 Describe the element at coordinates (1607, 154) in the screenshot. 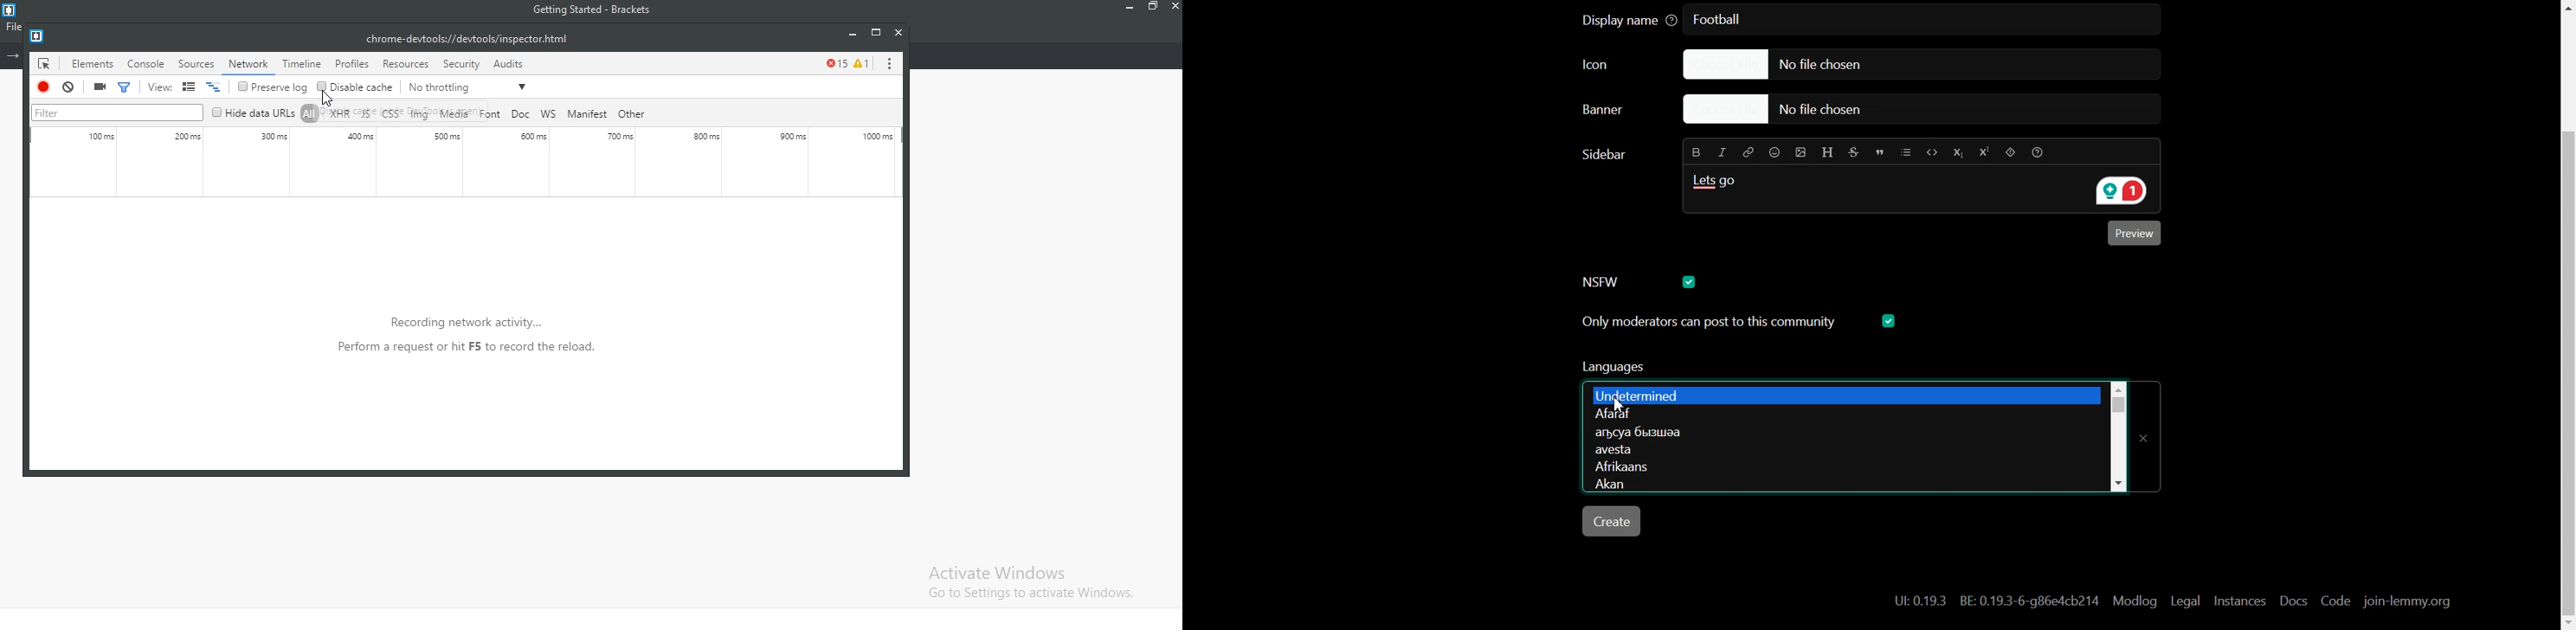

I see `Text` at that location.